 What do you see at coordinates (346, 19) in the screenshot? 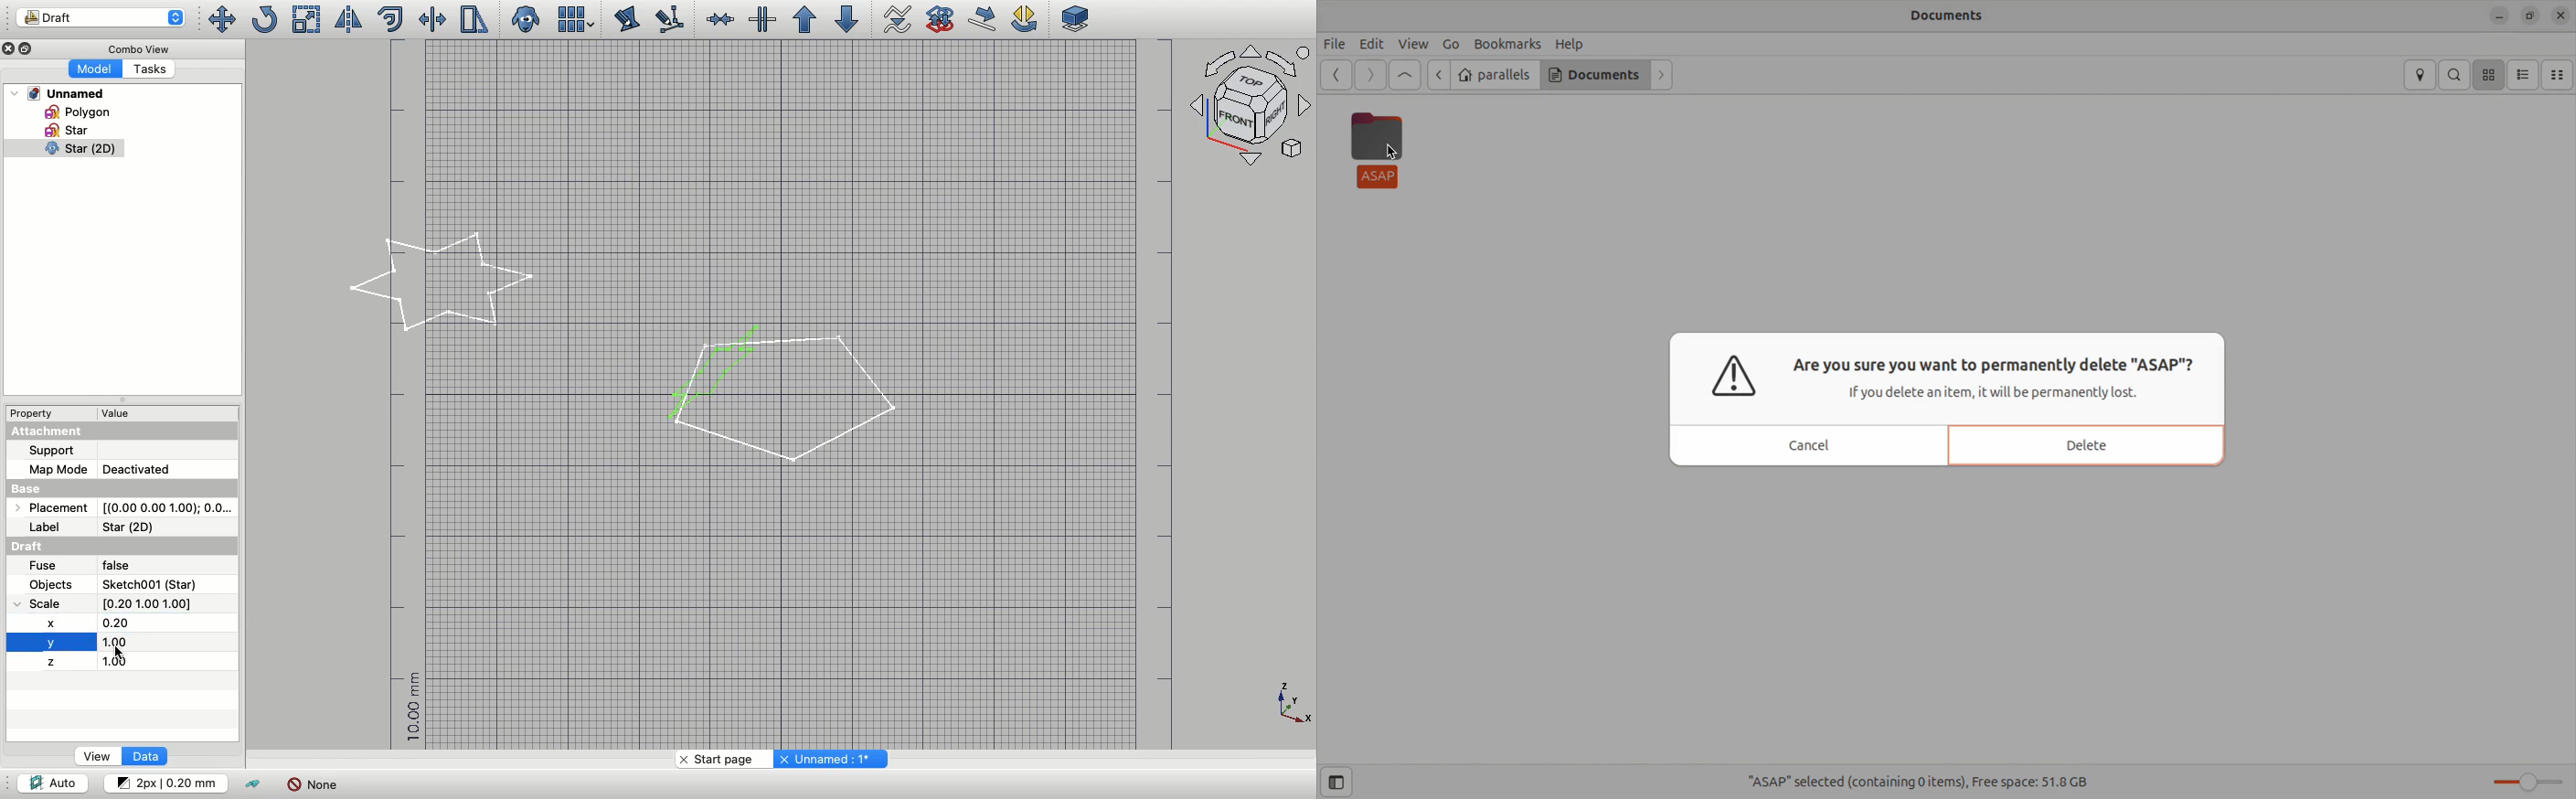
I see `Mirror` at bounding box center [346, 19].